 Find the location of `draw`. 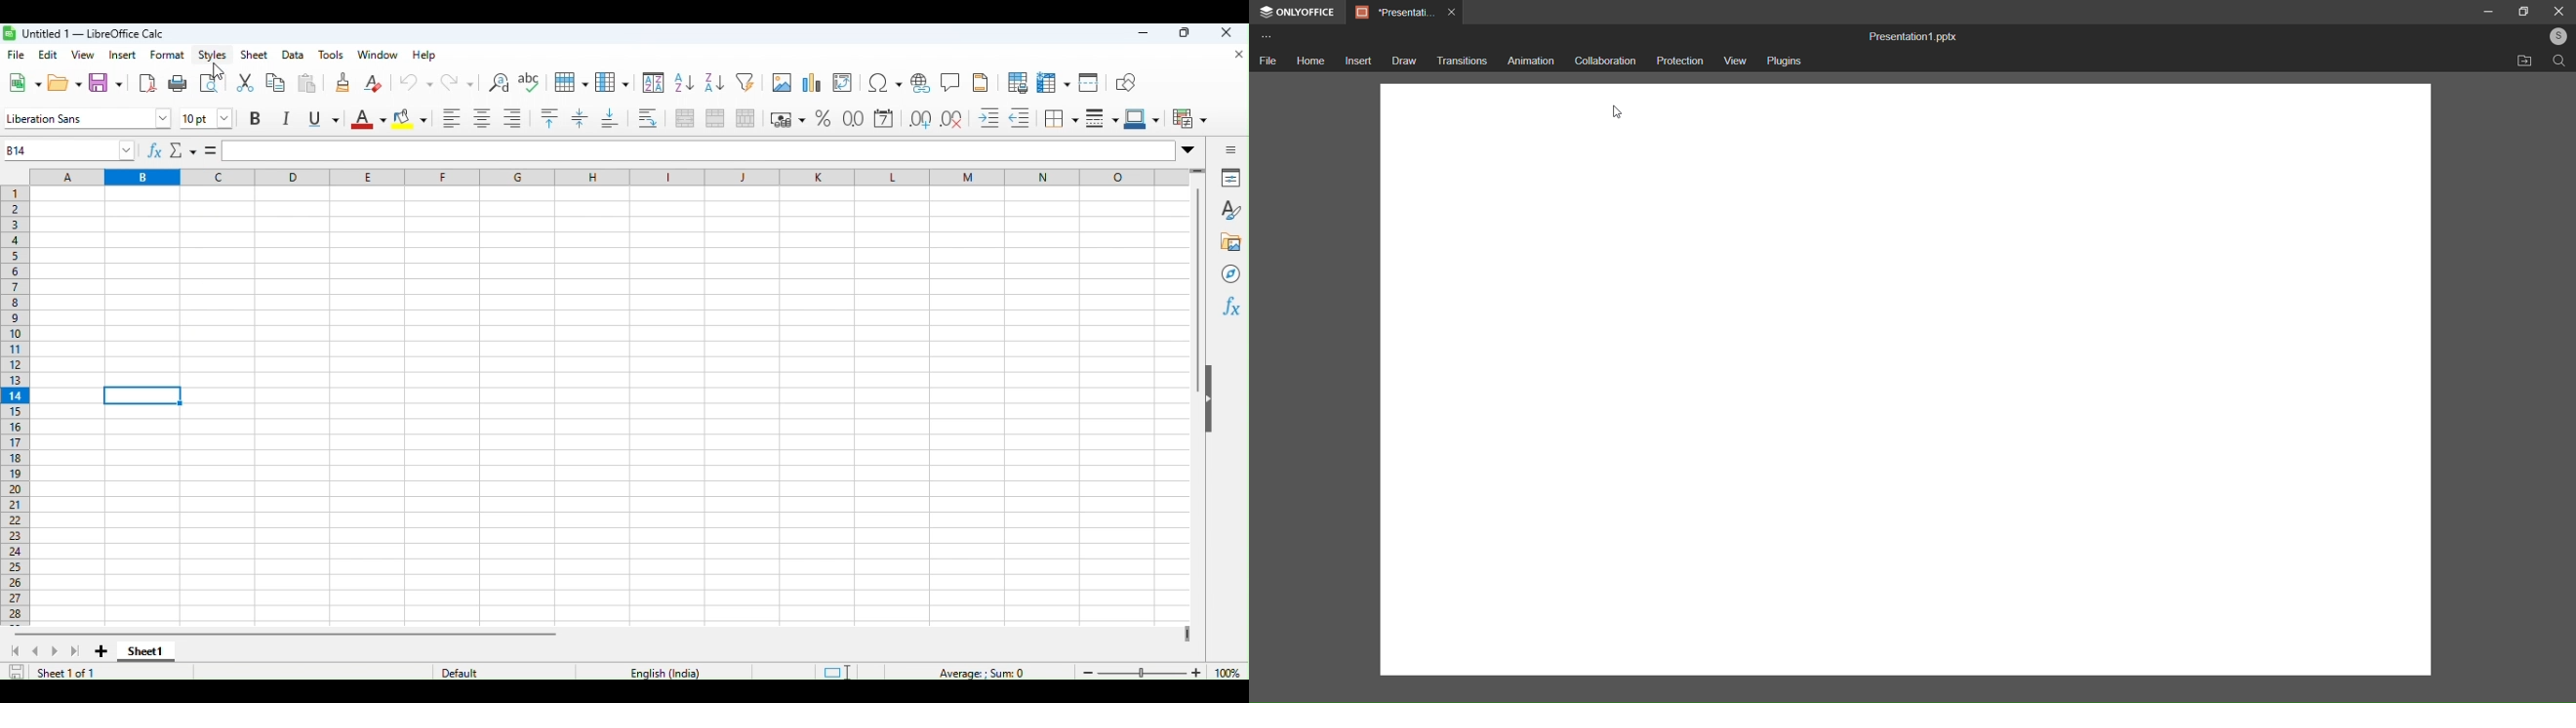

draw is located at coordinates (1402, 62).